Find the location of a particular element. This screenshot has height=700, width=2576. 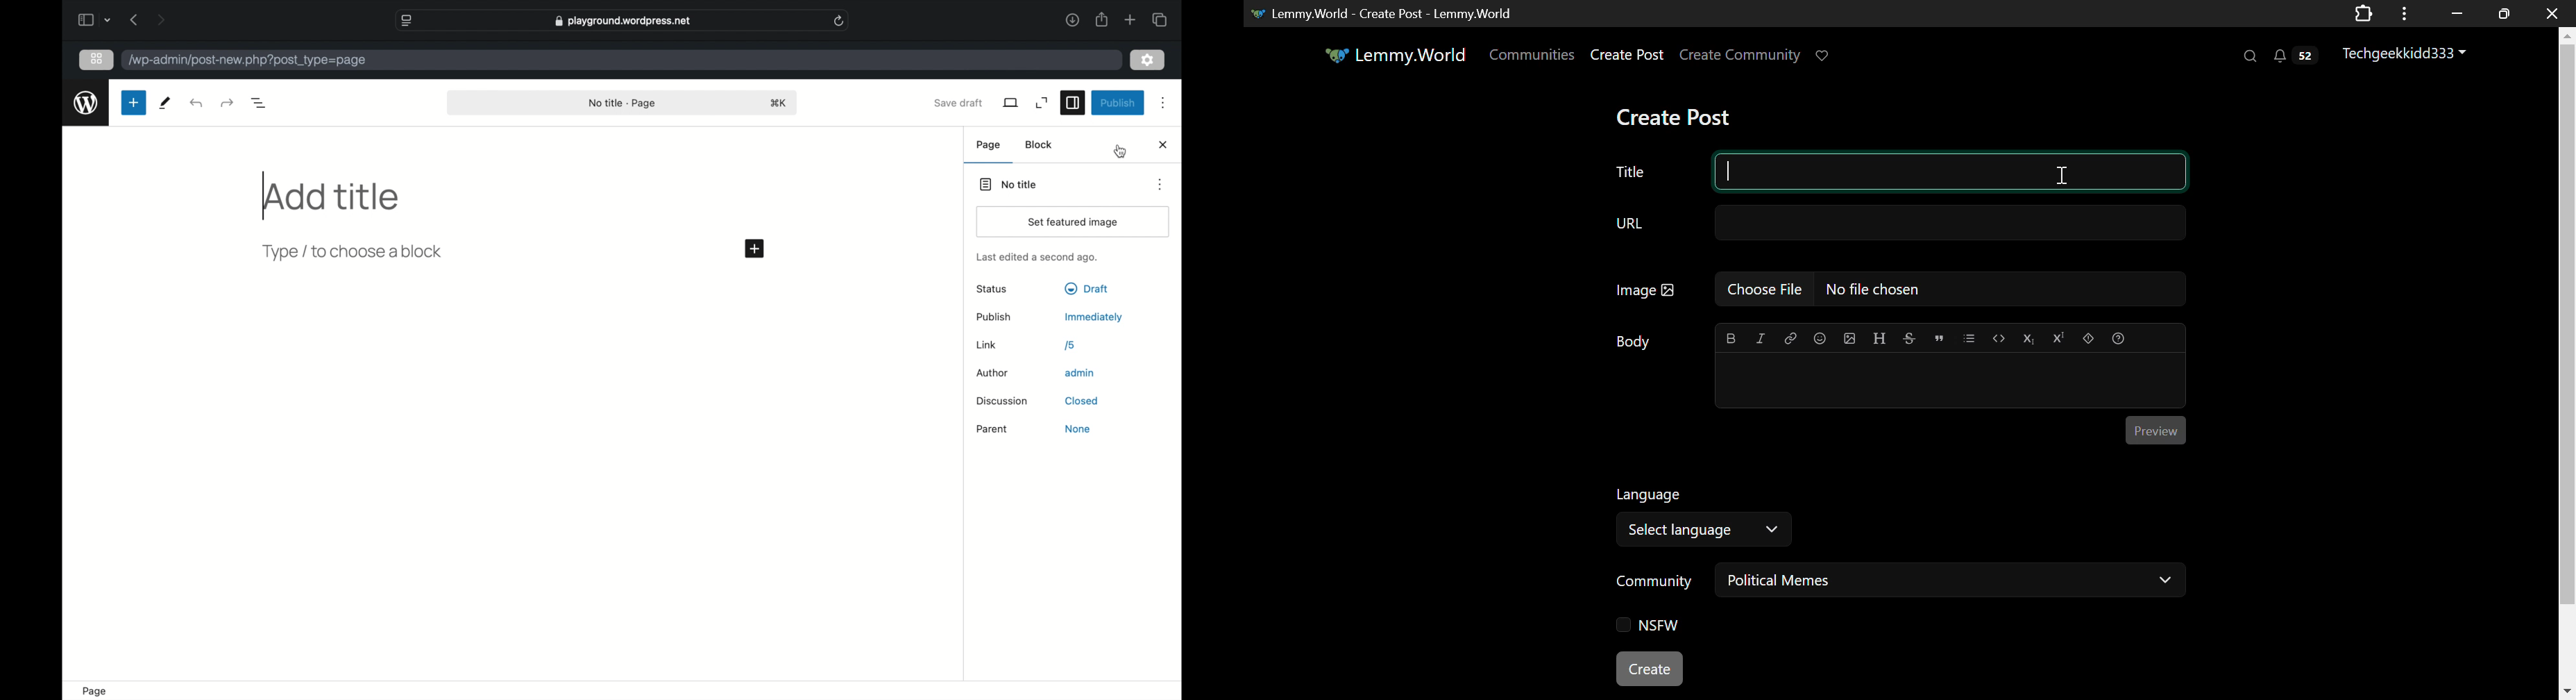

List is located at coordinates (1969, 338).